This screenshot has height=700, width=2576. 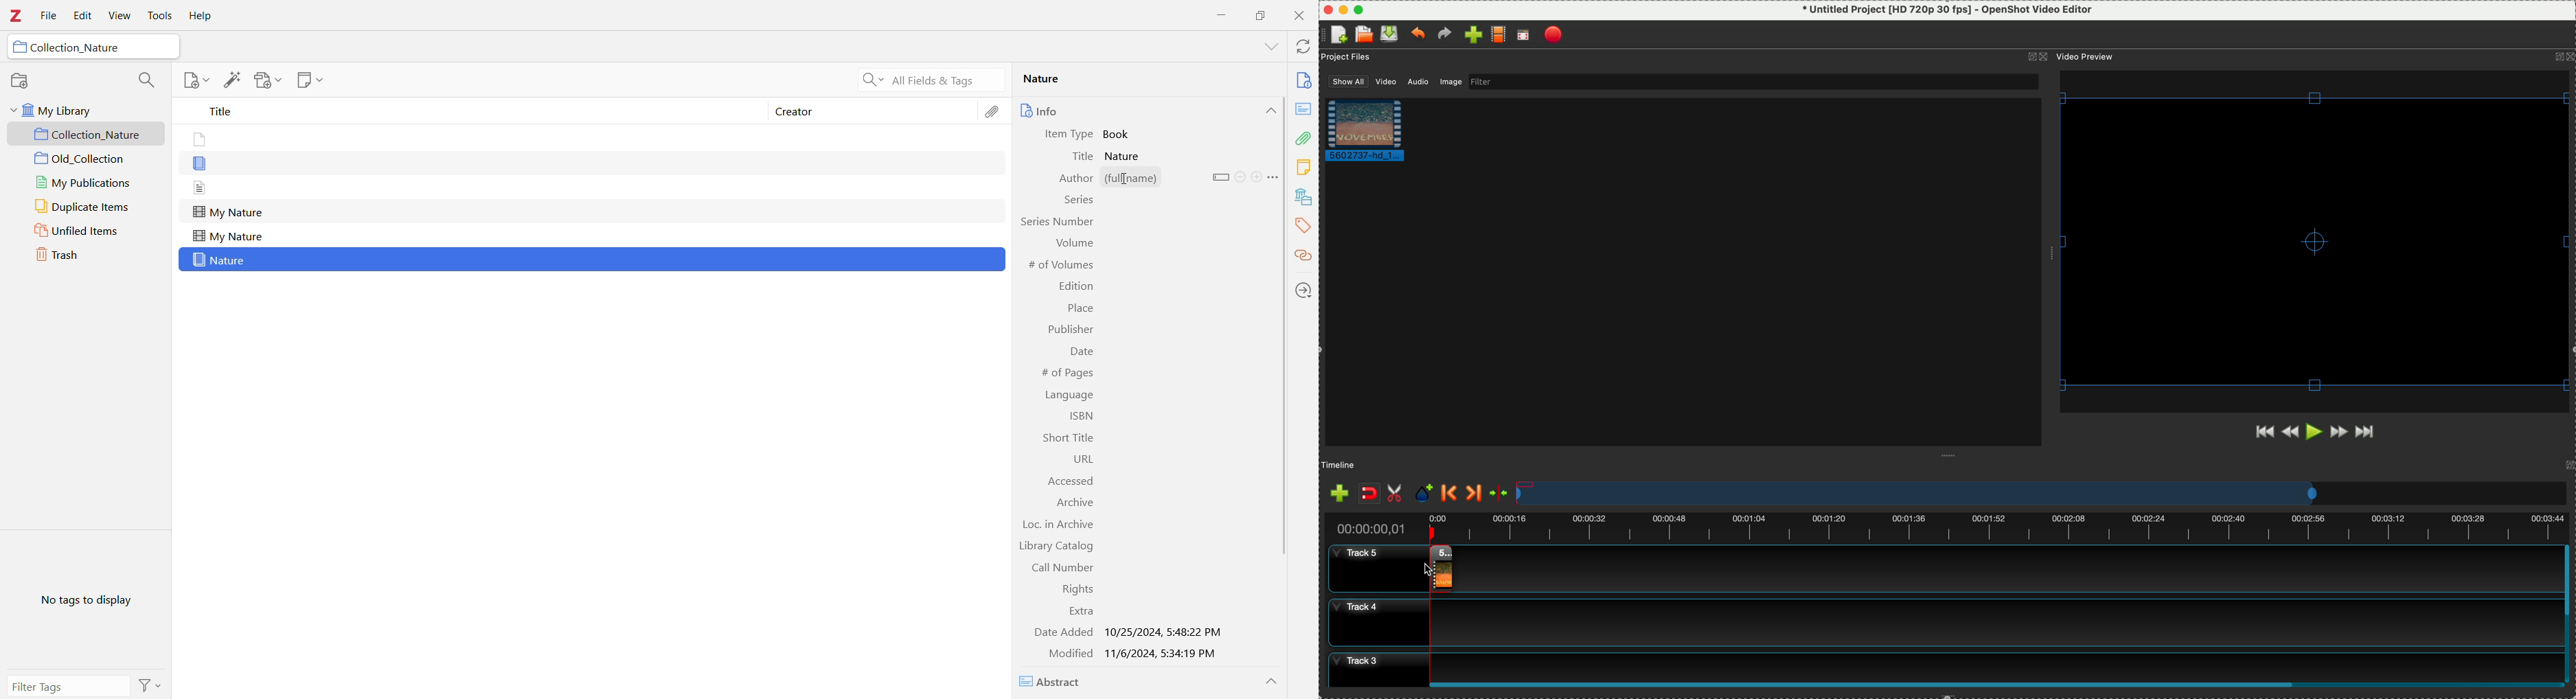 I want to click on jump to start, so click(x=2263, y=431).